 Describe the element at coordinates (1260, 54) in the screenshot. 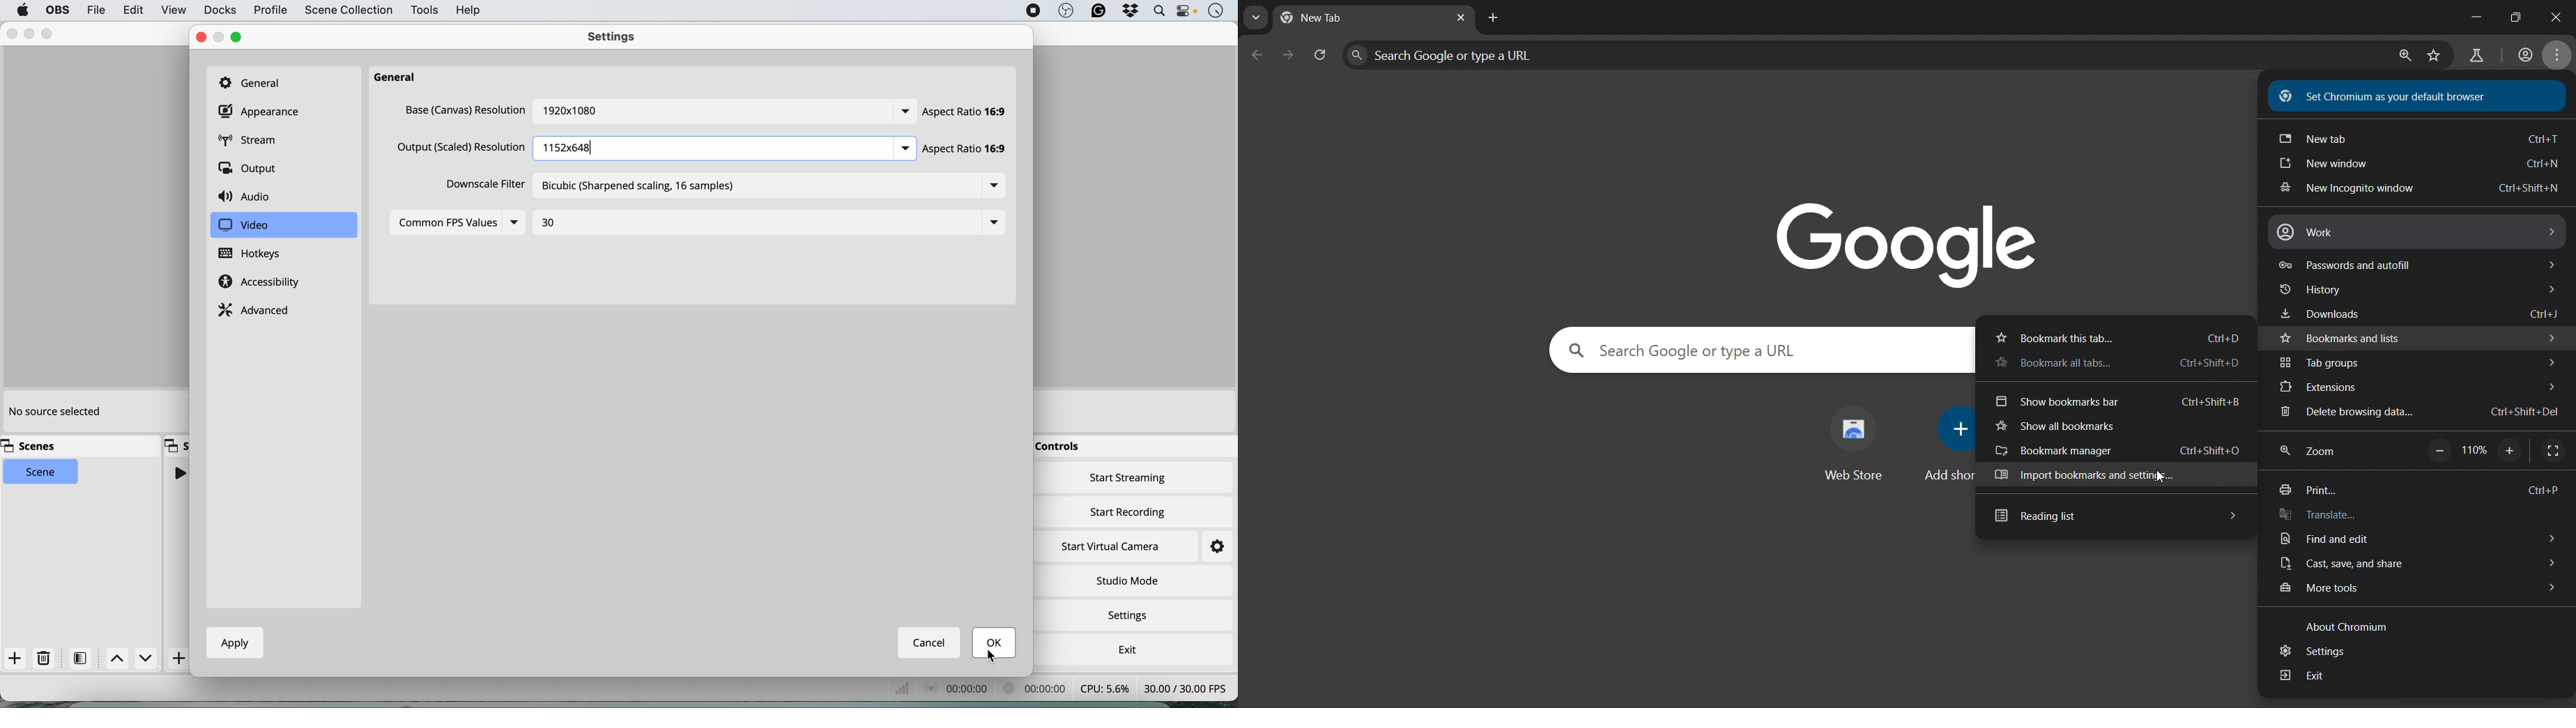

I see `go back page` at that location.